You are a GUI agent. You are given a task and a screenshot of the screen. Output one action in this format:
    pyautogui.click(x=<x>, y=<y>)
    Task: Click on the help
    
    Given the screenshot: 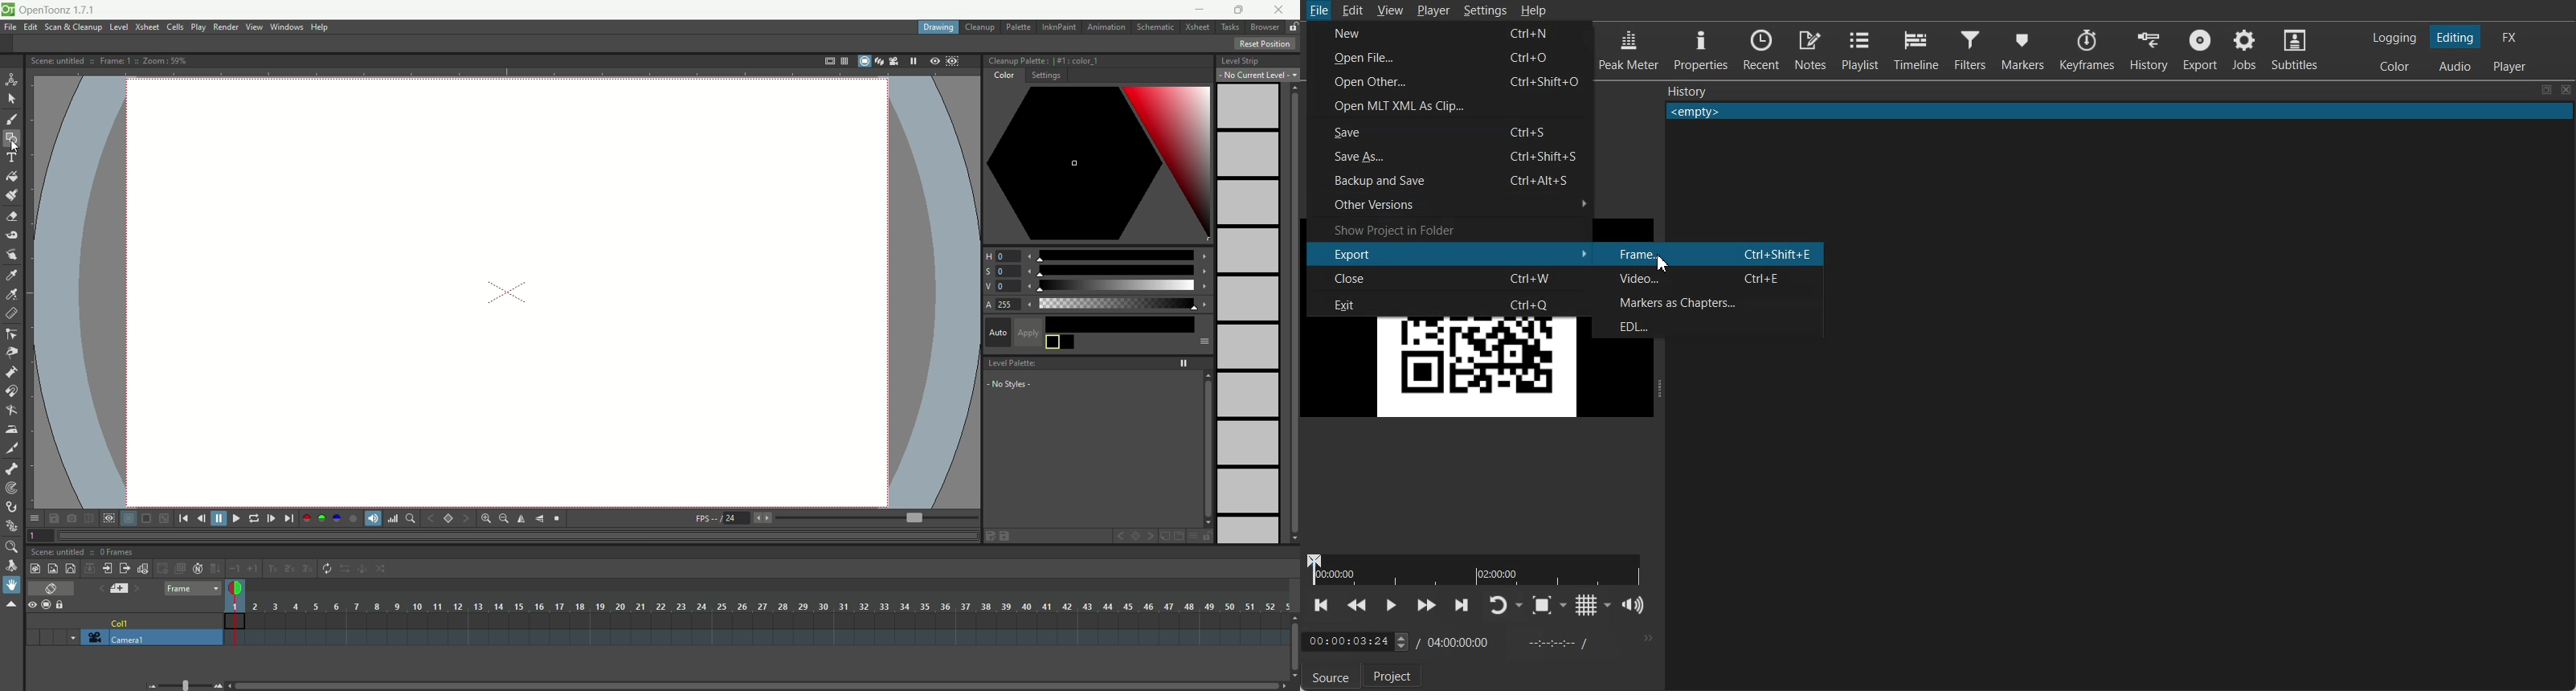 What is the action you would take?
    pyautogui.click(x=321, y=28)
    